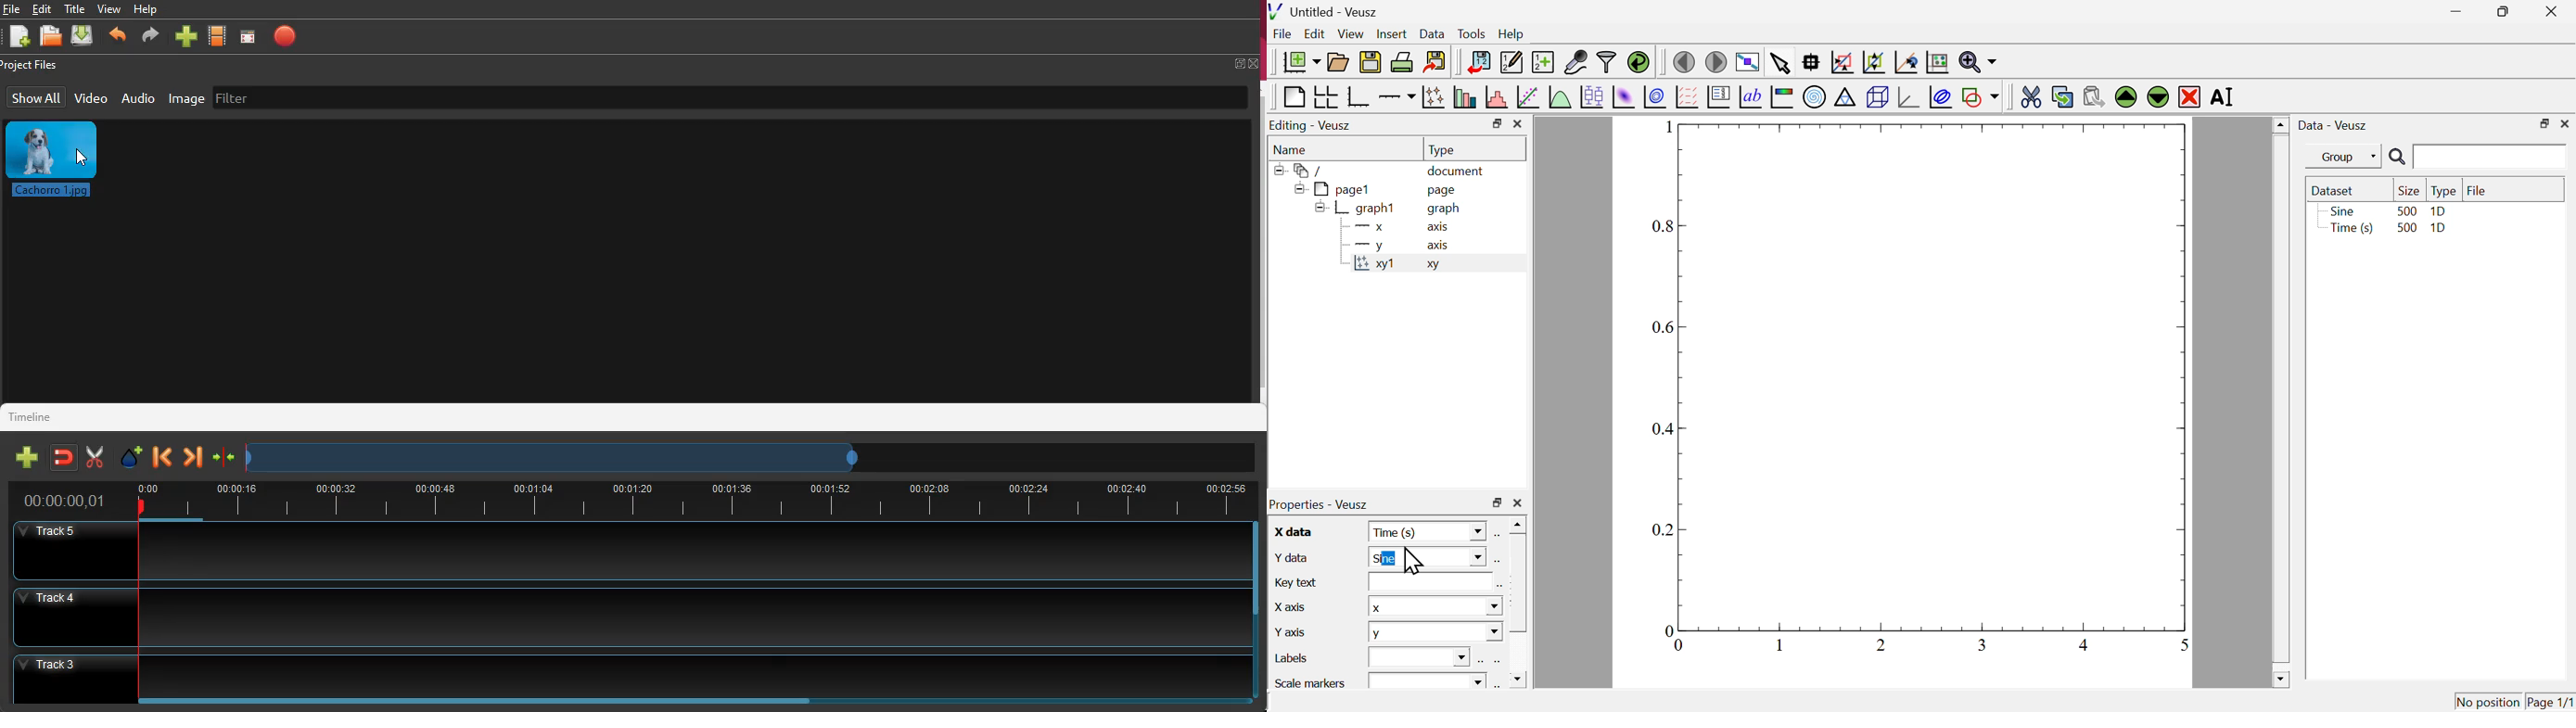 The height and width of the screenshot is (728, 2576). I want to click on graph, so click(1444, 209).